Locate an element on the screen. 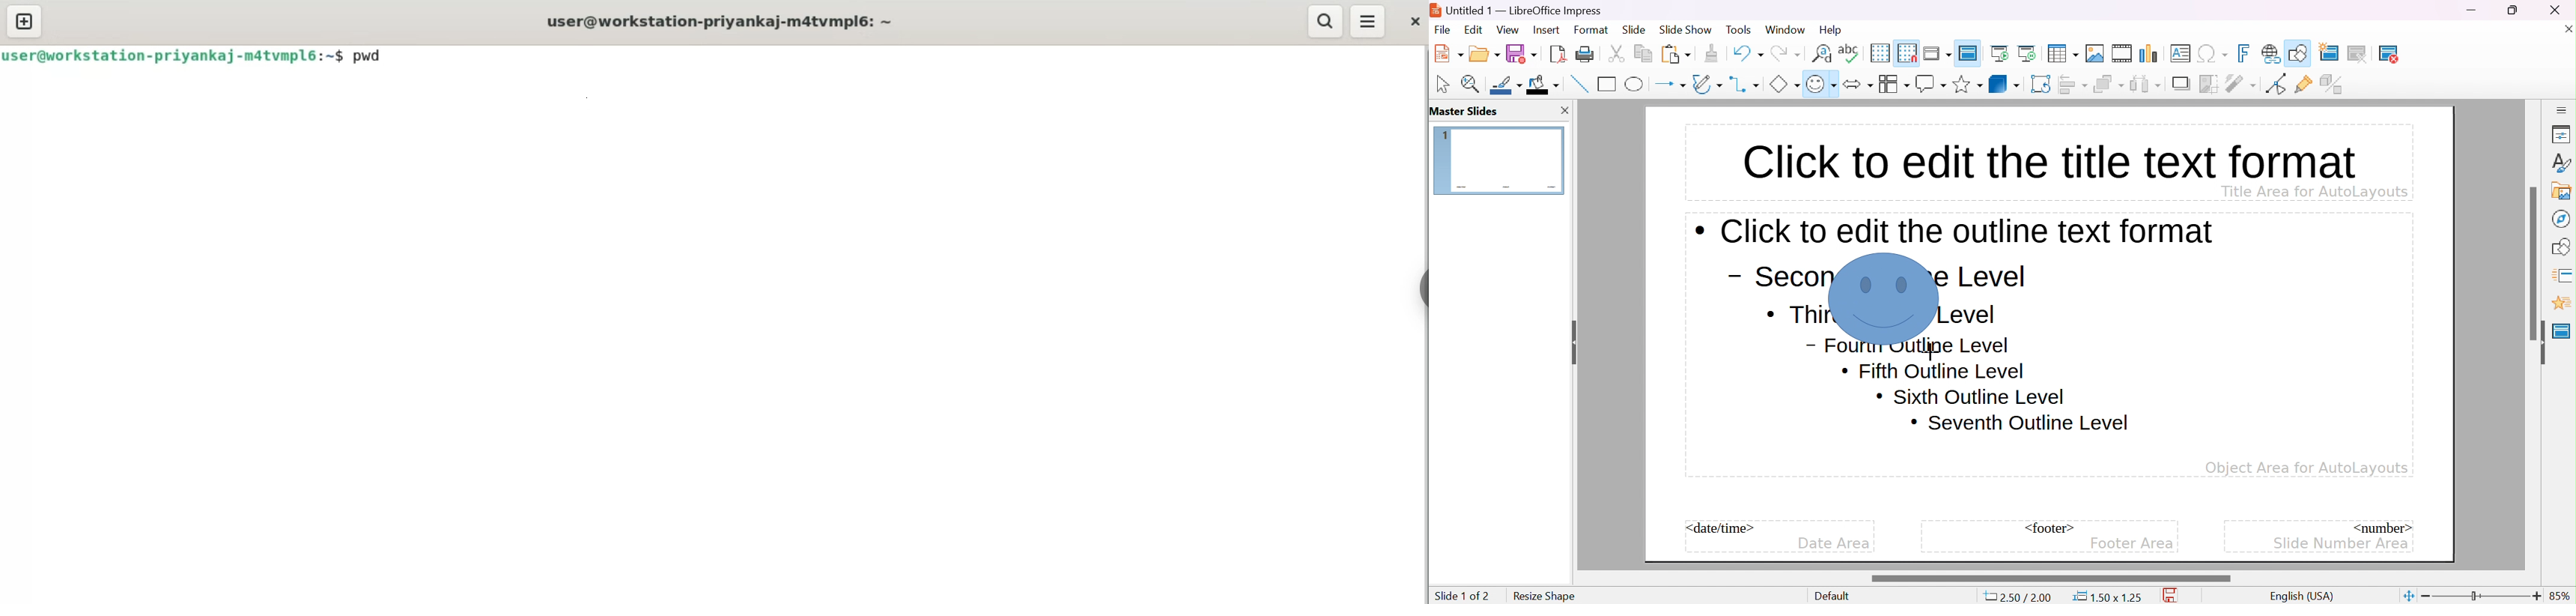  master slide is located at coordinates (2562, 331).